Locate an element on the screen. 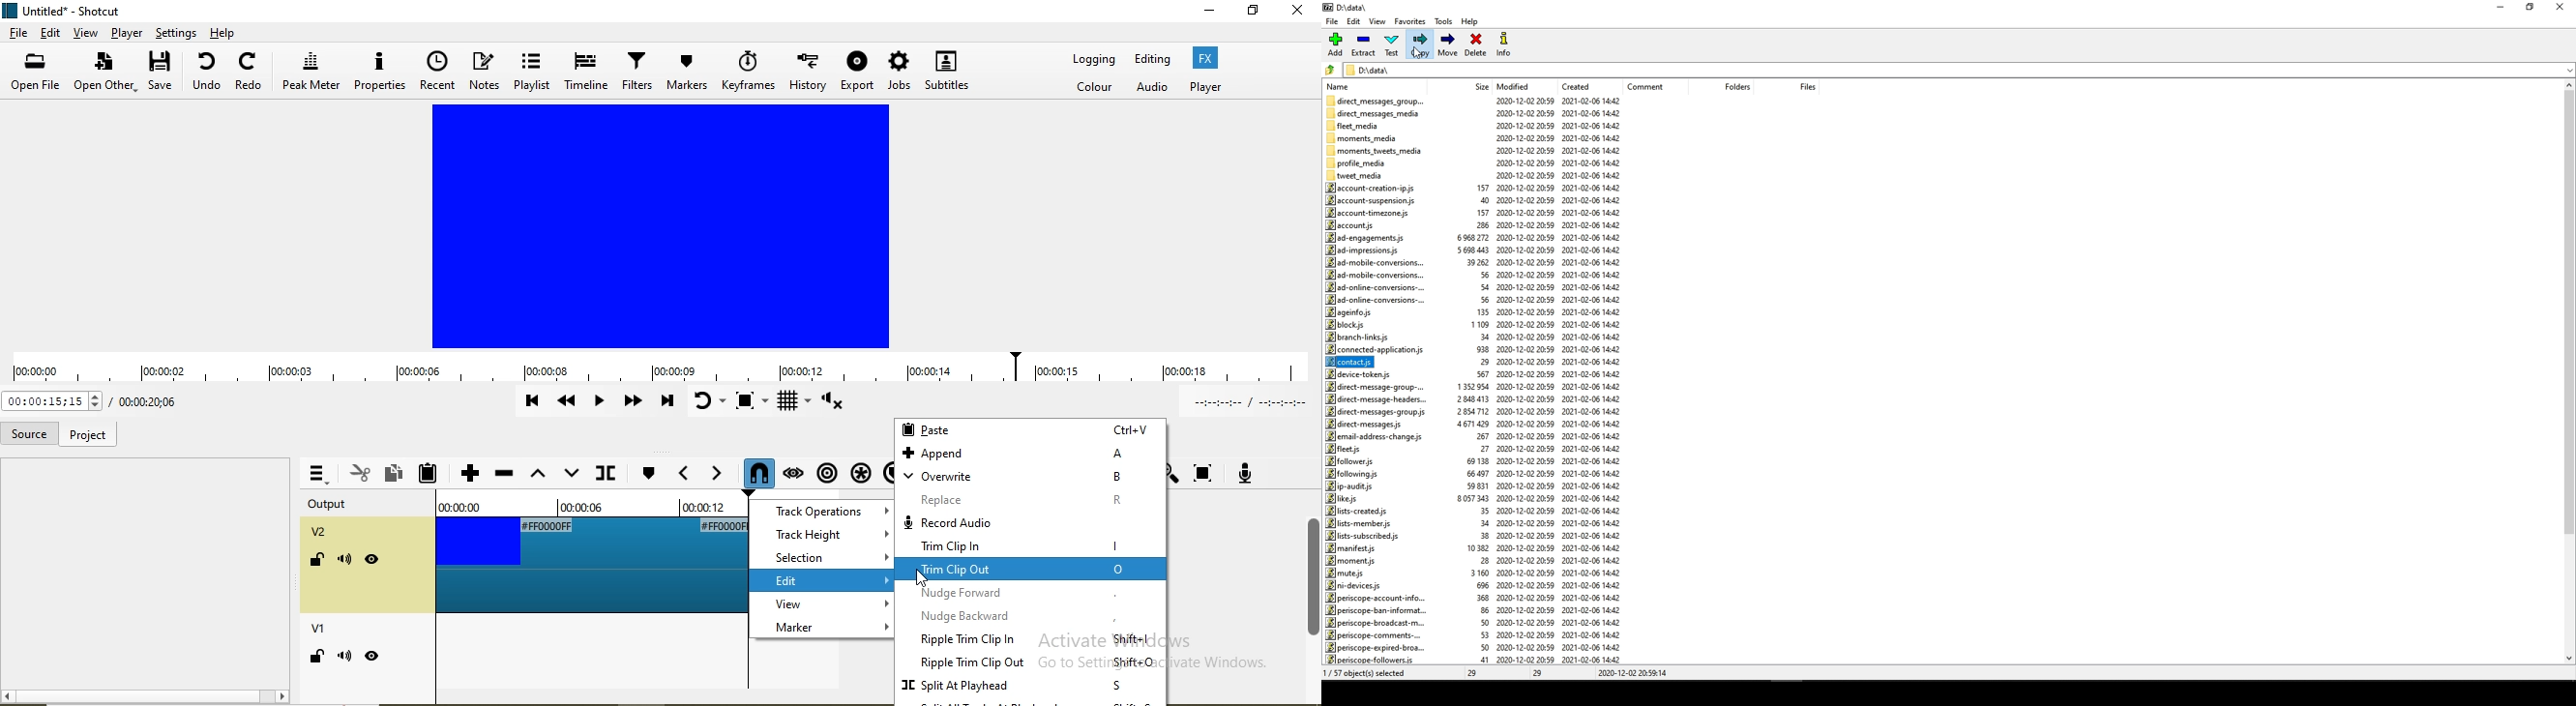 Image resolution: width=2576 pixels, height=728 pixels. view is located at coordinates (821, 606).